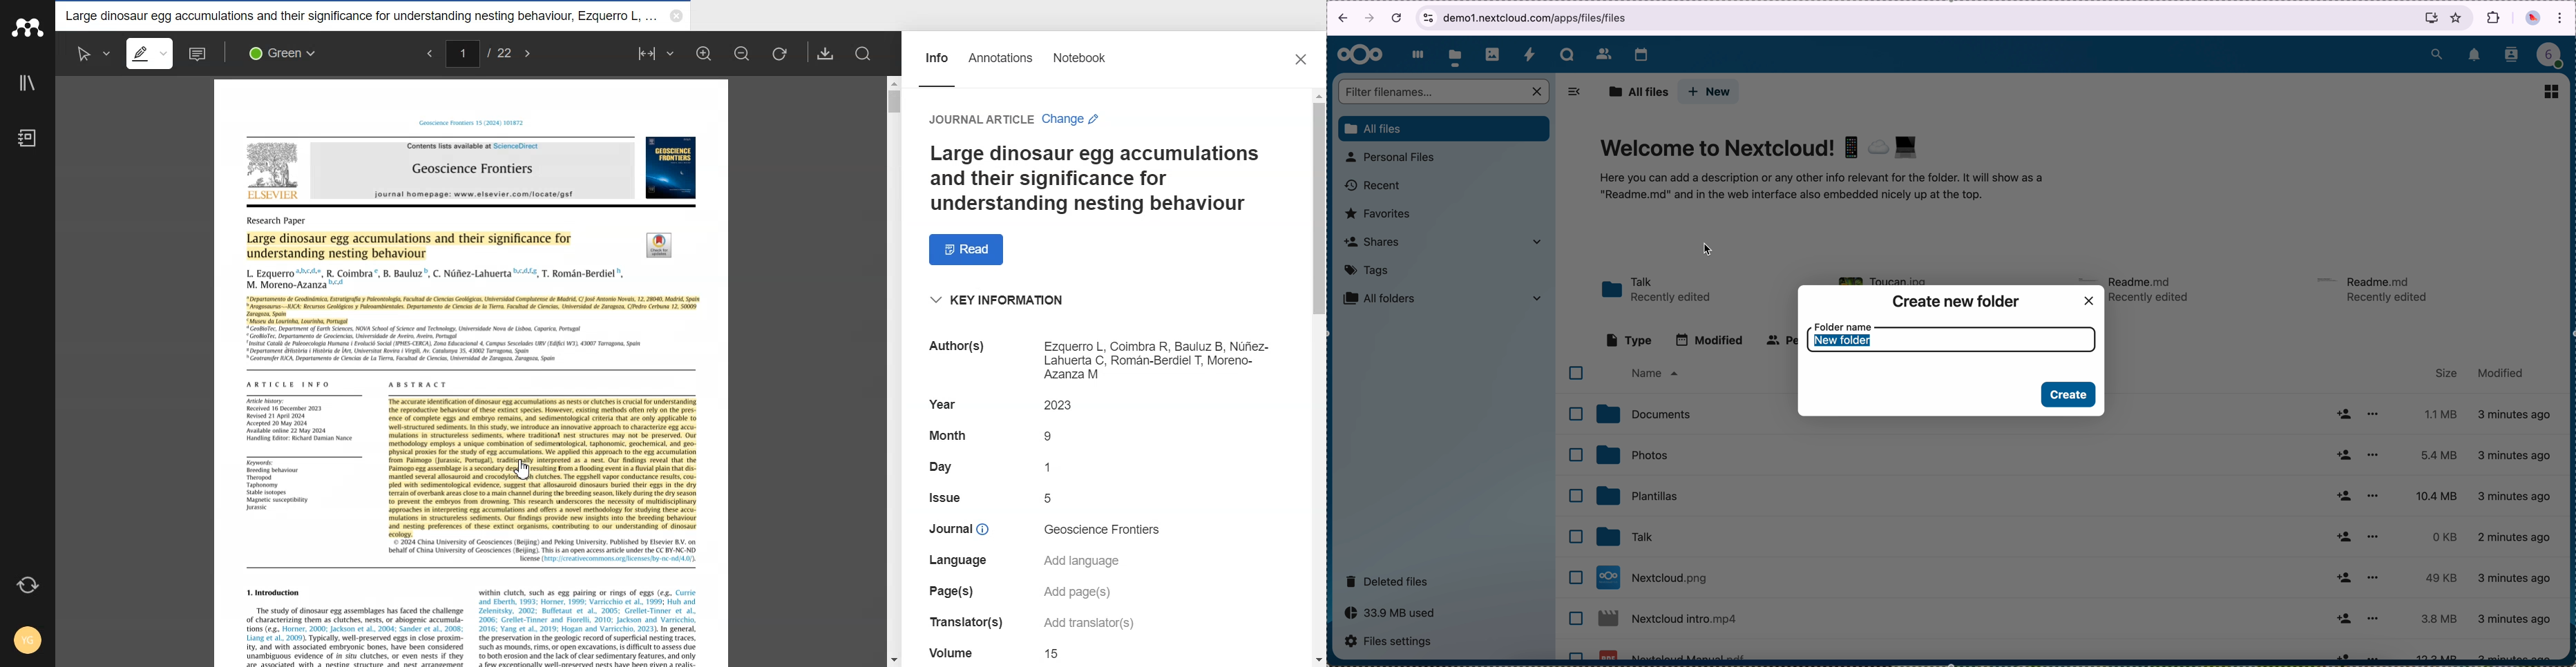 Image resolution: width=2576 pixels, height=672 pixels. I want to click on modified, so click(2501, 372).